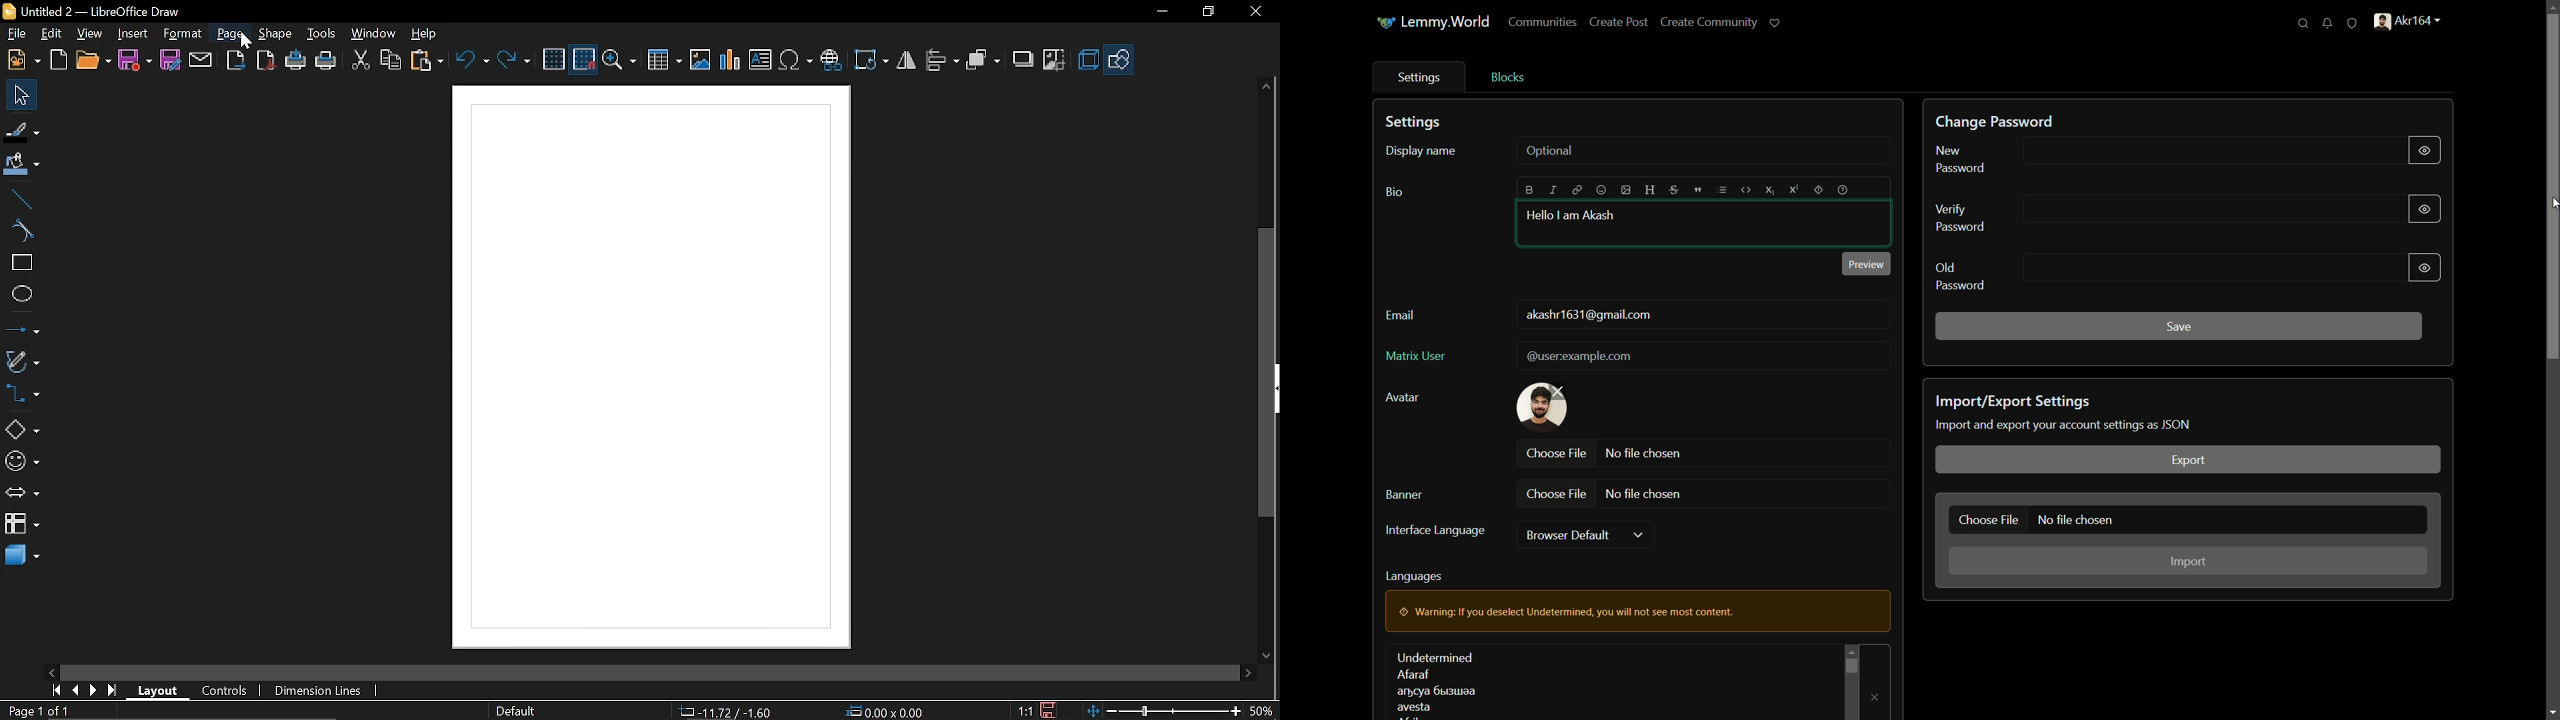  What do you see at coordinates (1421, 152) in the screenshot?
I see `display name` at bounding box center [1421, 152].